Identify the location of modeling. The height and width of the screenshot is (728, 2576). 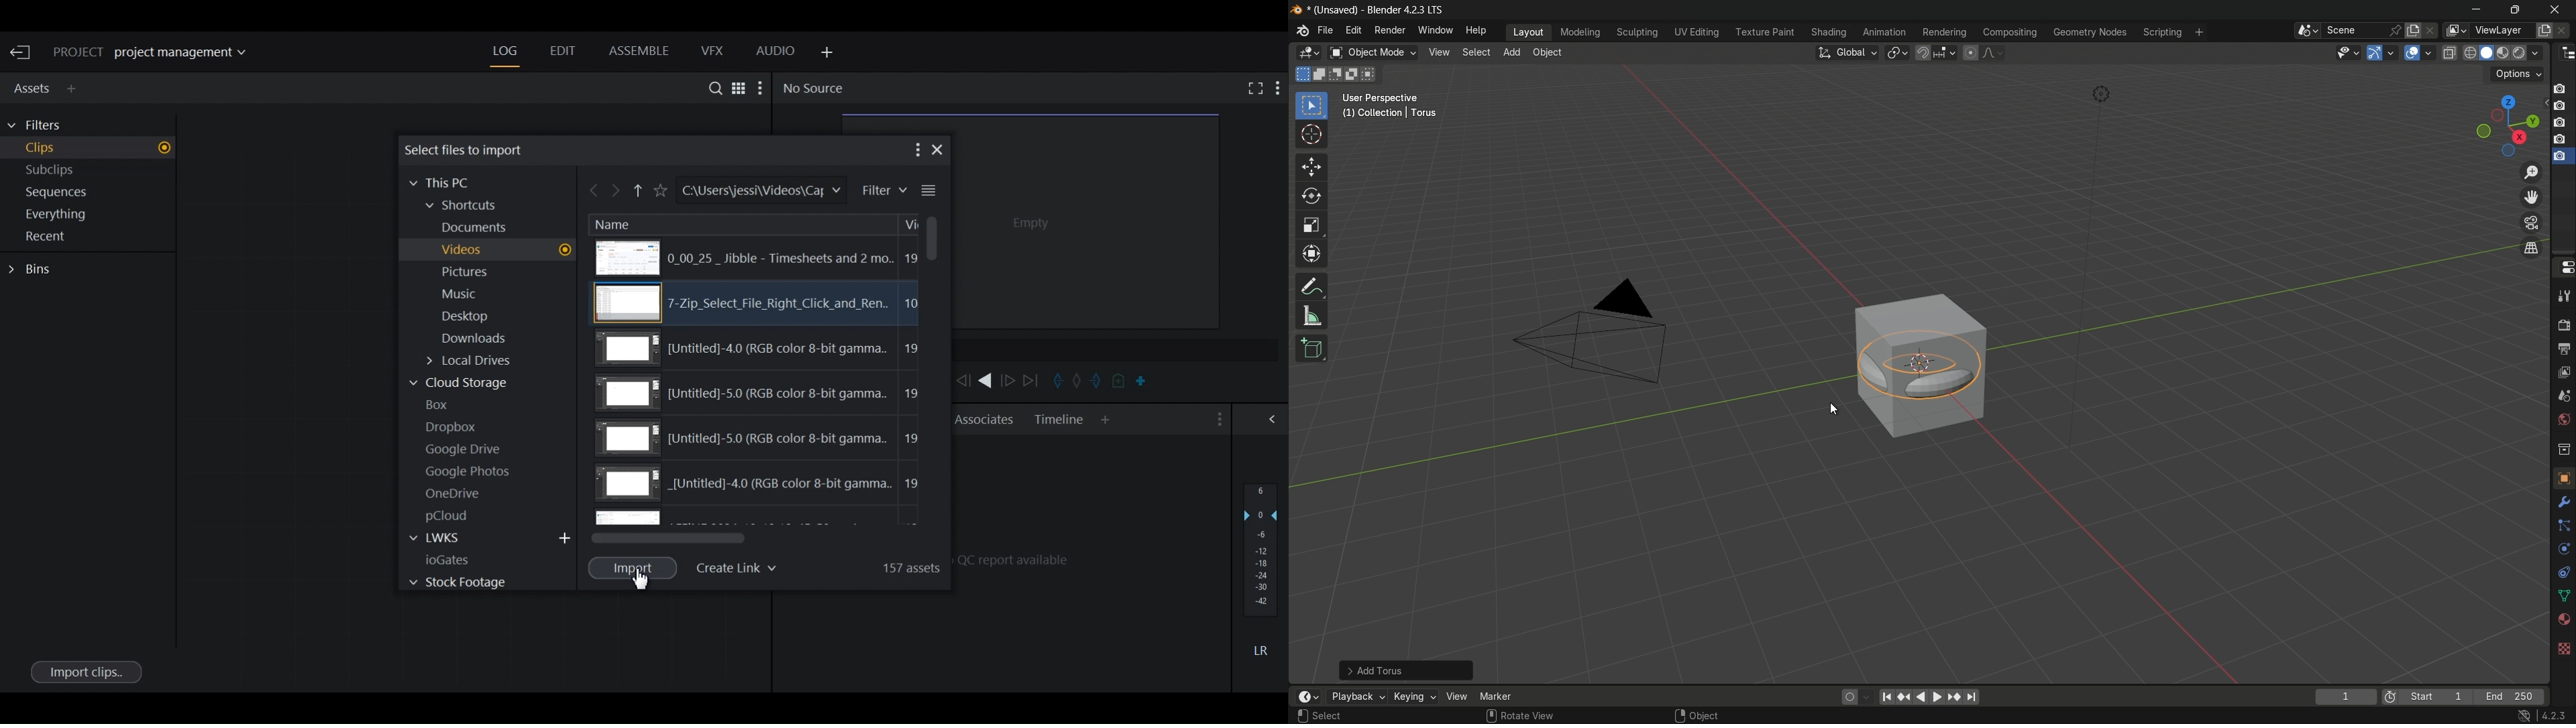
(1580, 33).